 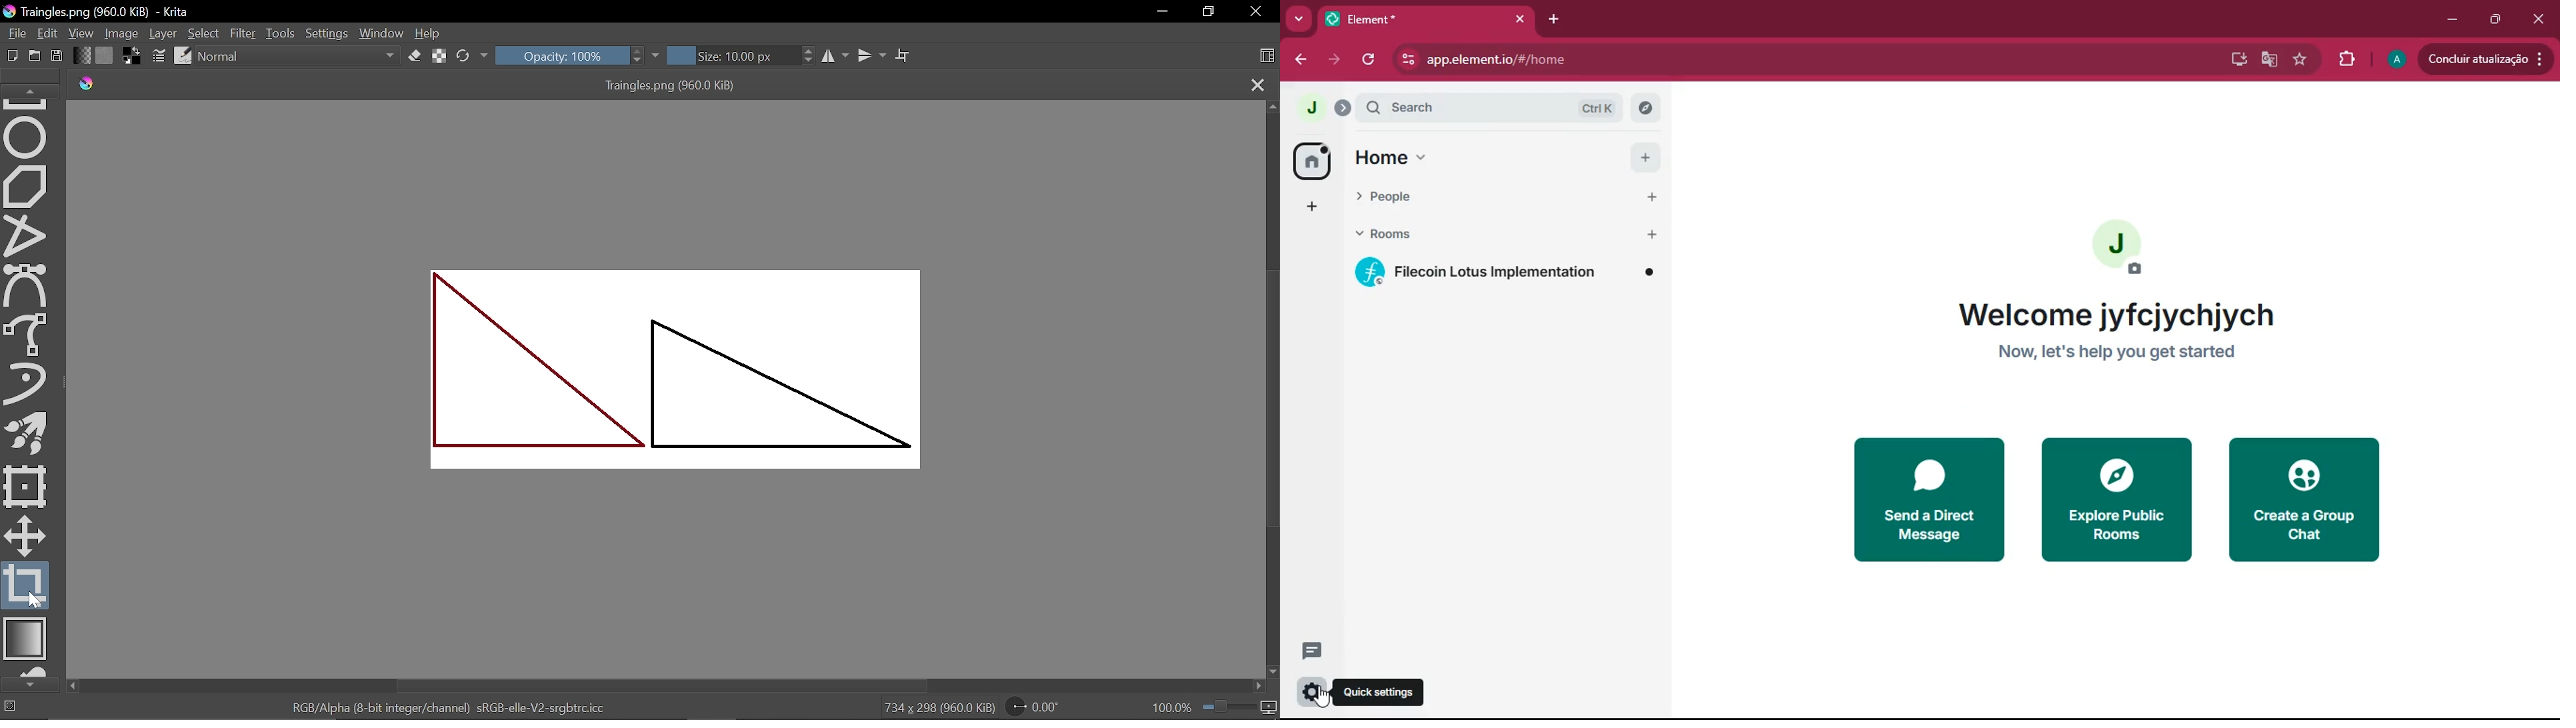 I want to click on rooms, so click(x=1465, y=236).